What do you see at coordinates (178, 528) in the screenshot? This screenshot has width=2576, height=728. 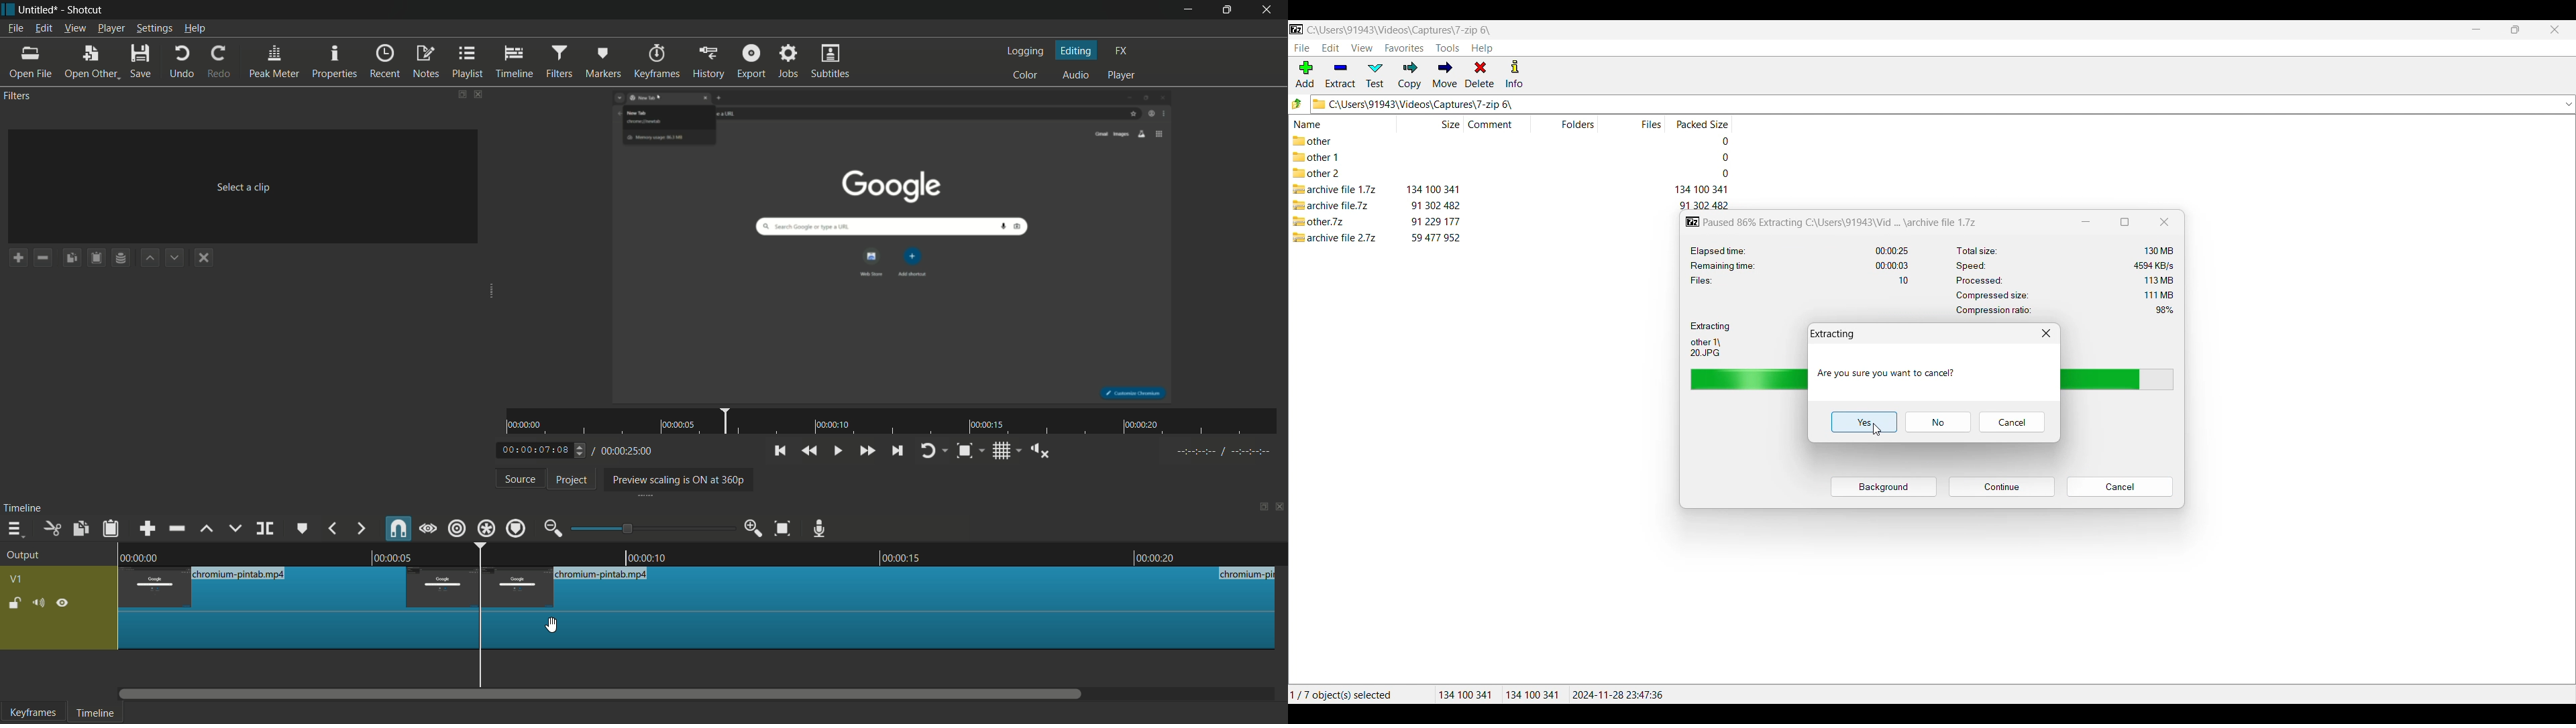 I see `ripple delete` at bounding box center [178, 528].